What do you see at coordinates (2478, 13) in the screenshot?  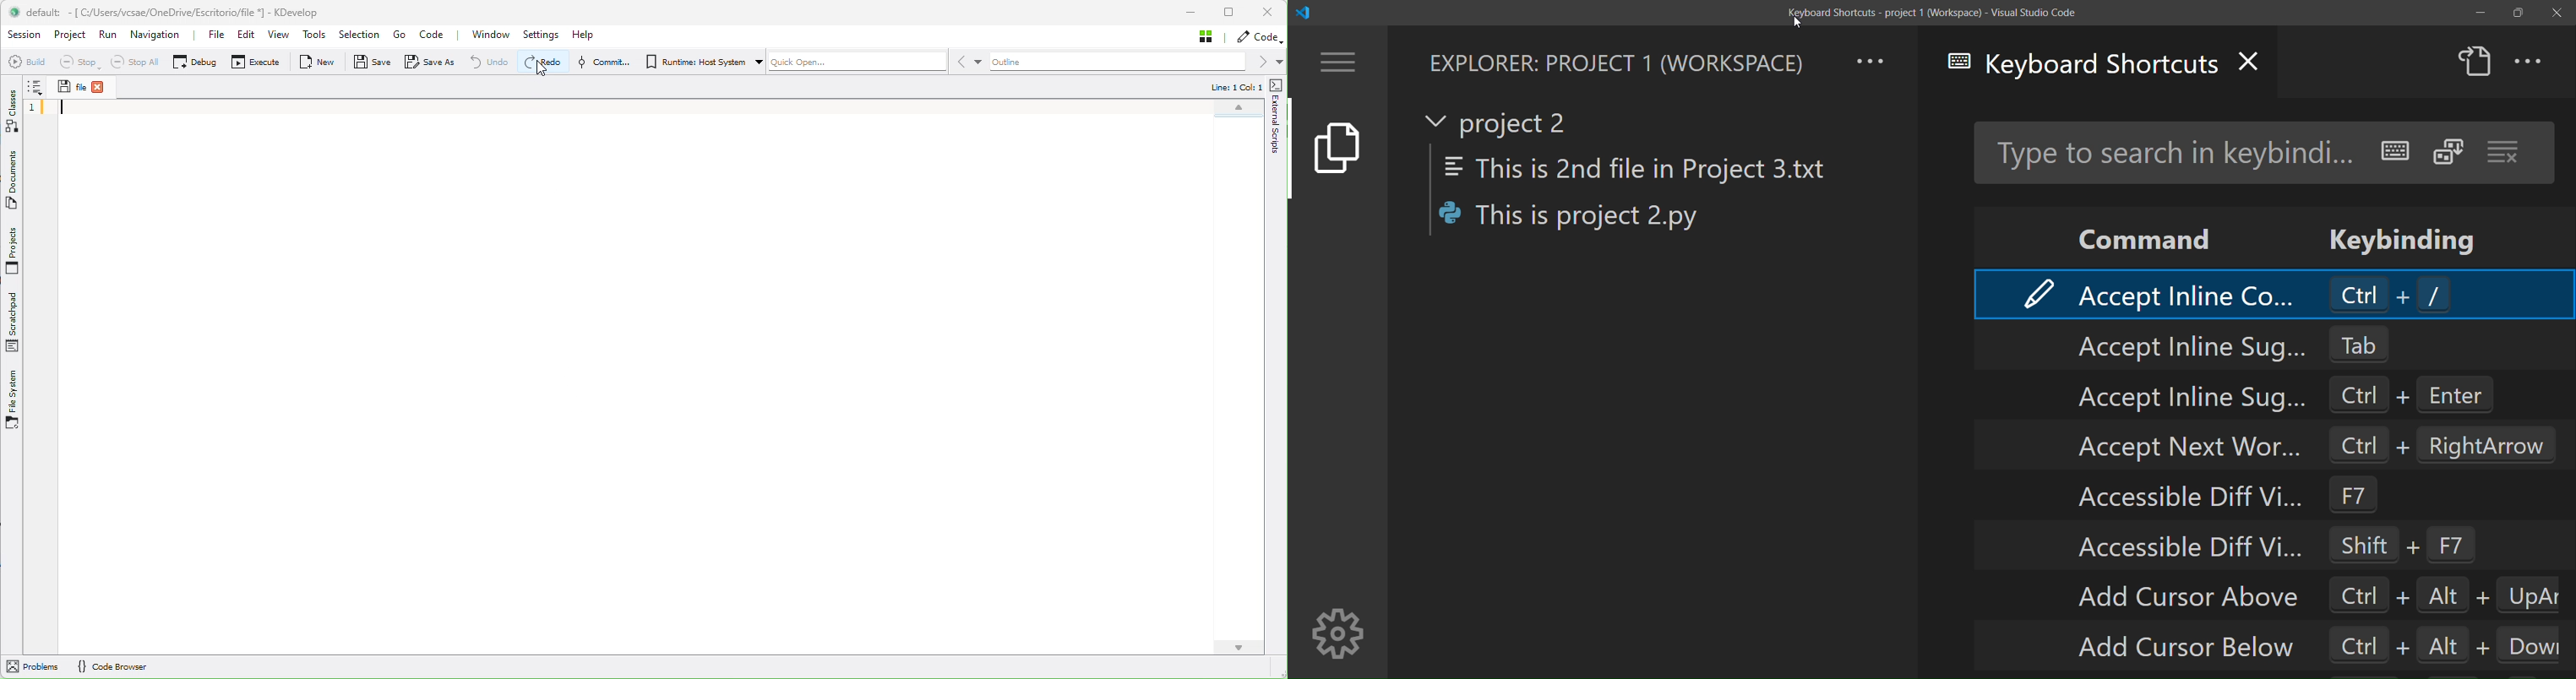 I see `minimize` at bounding box center [2478, 13].